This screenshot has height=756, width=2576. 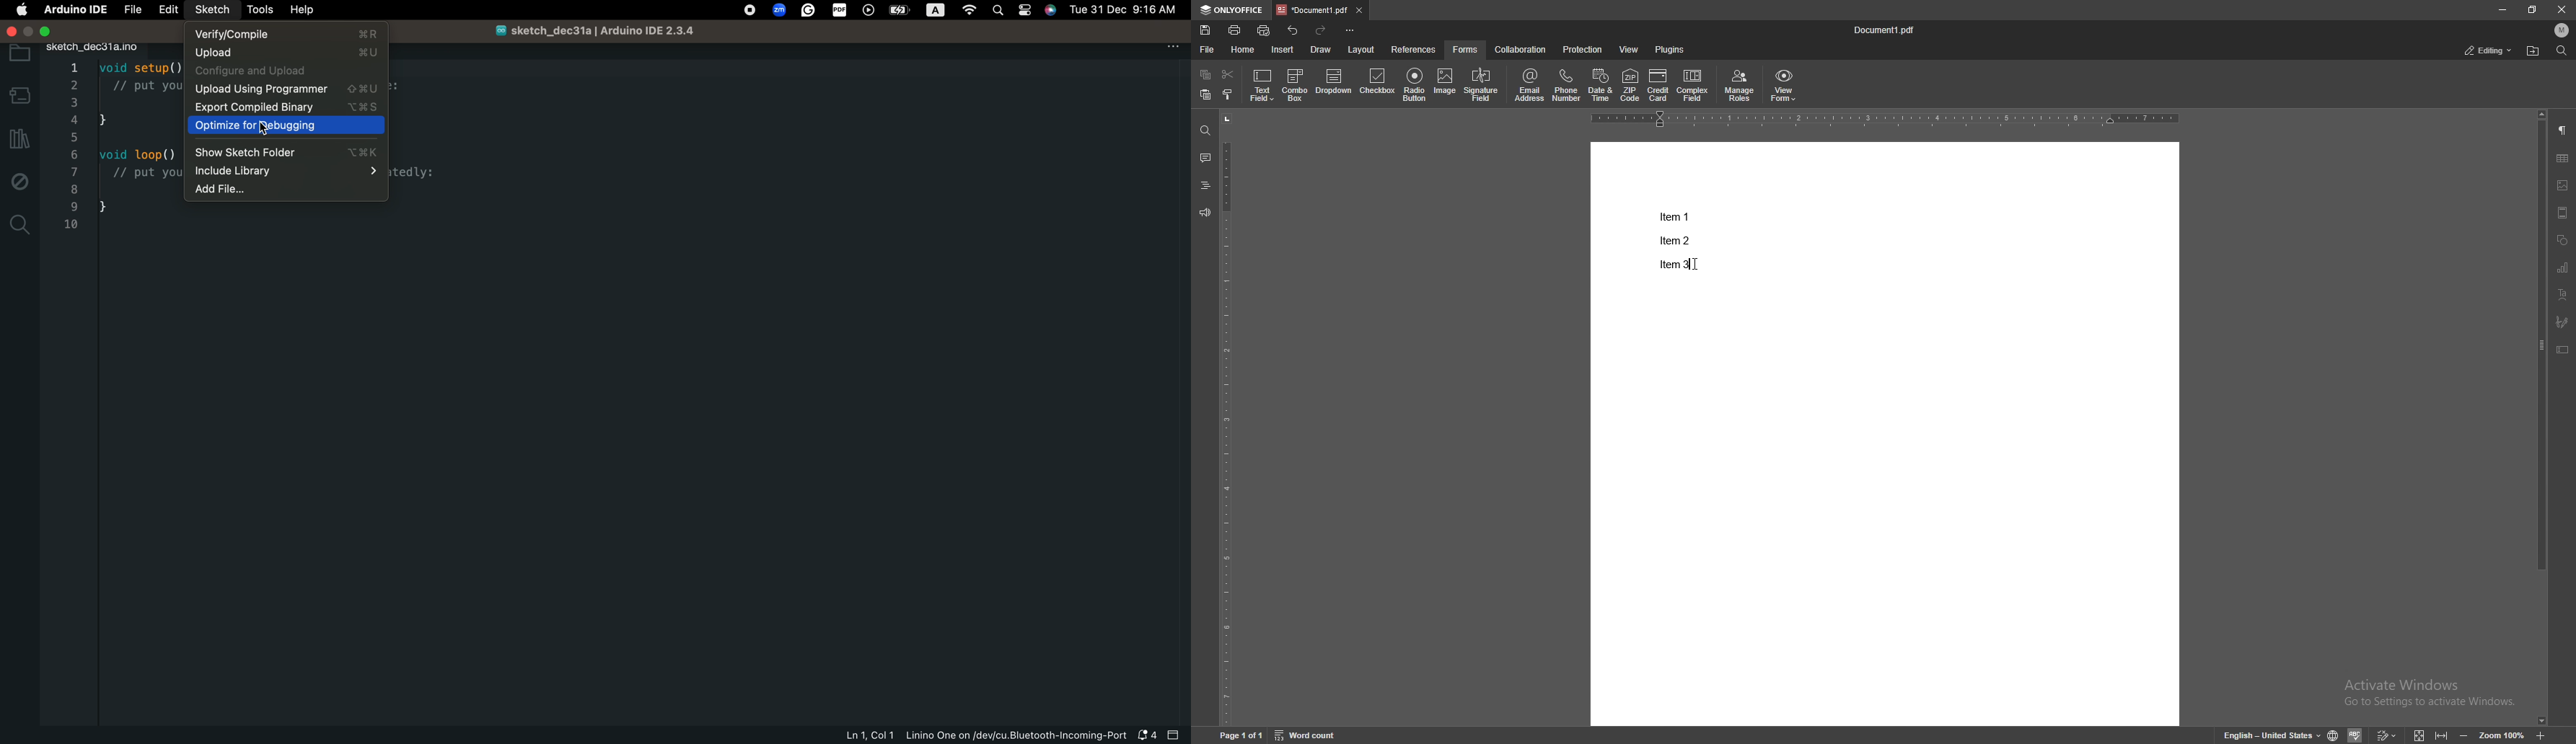 I want to click on file name, so click(x=1886, y=29).